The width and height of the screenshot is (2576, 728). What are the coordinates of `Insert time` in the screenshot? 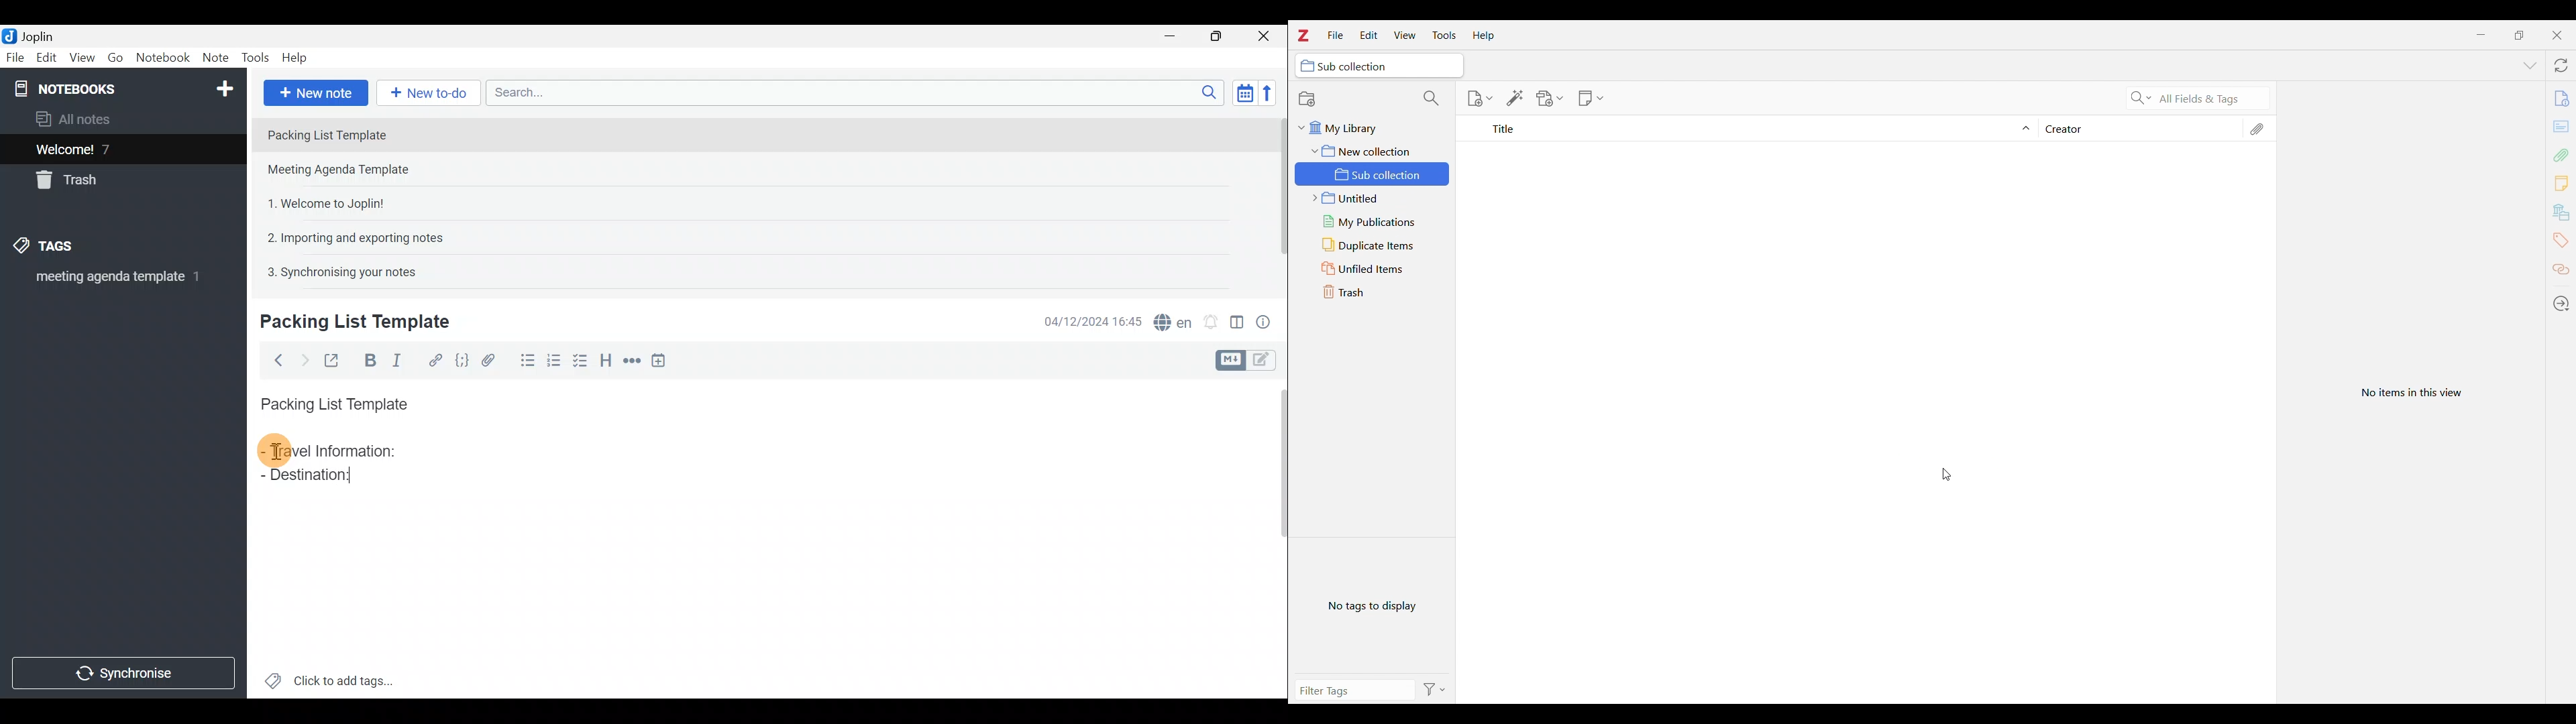 It's located at (663, 360).